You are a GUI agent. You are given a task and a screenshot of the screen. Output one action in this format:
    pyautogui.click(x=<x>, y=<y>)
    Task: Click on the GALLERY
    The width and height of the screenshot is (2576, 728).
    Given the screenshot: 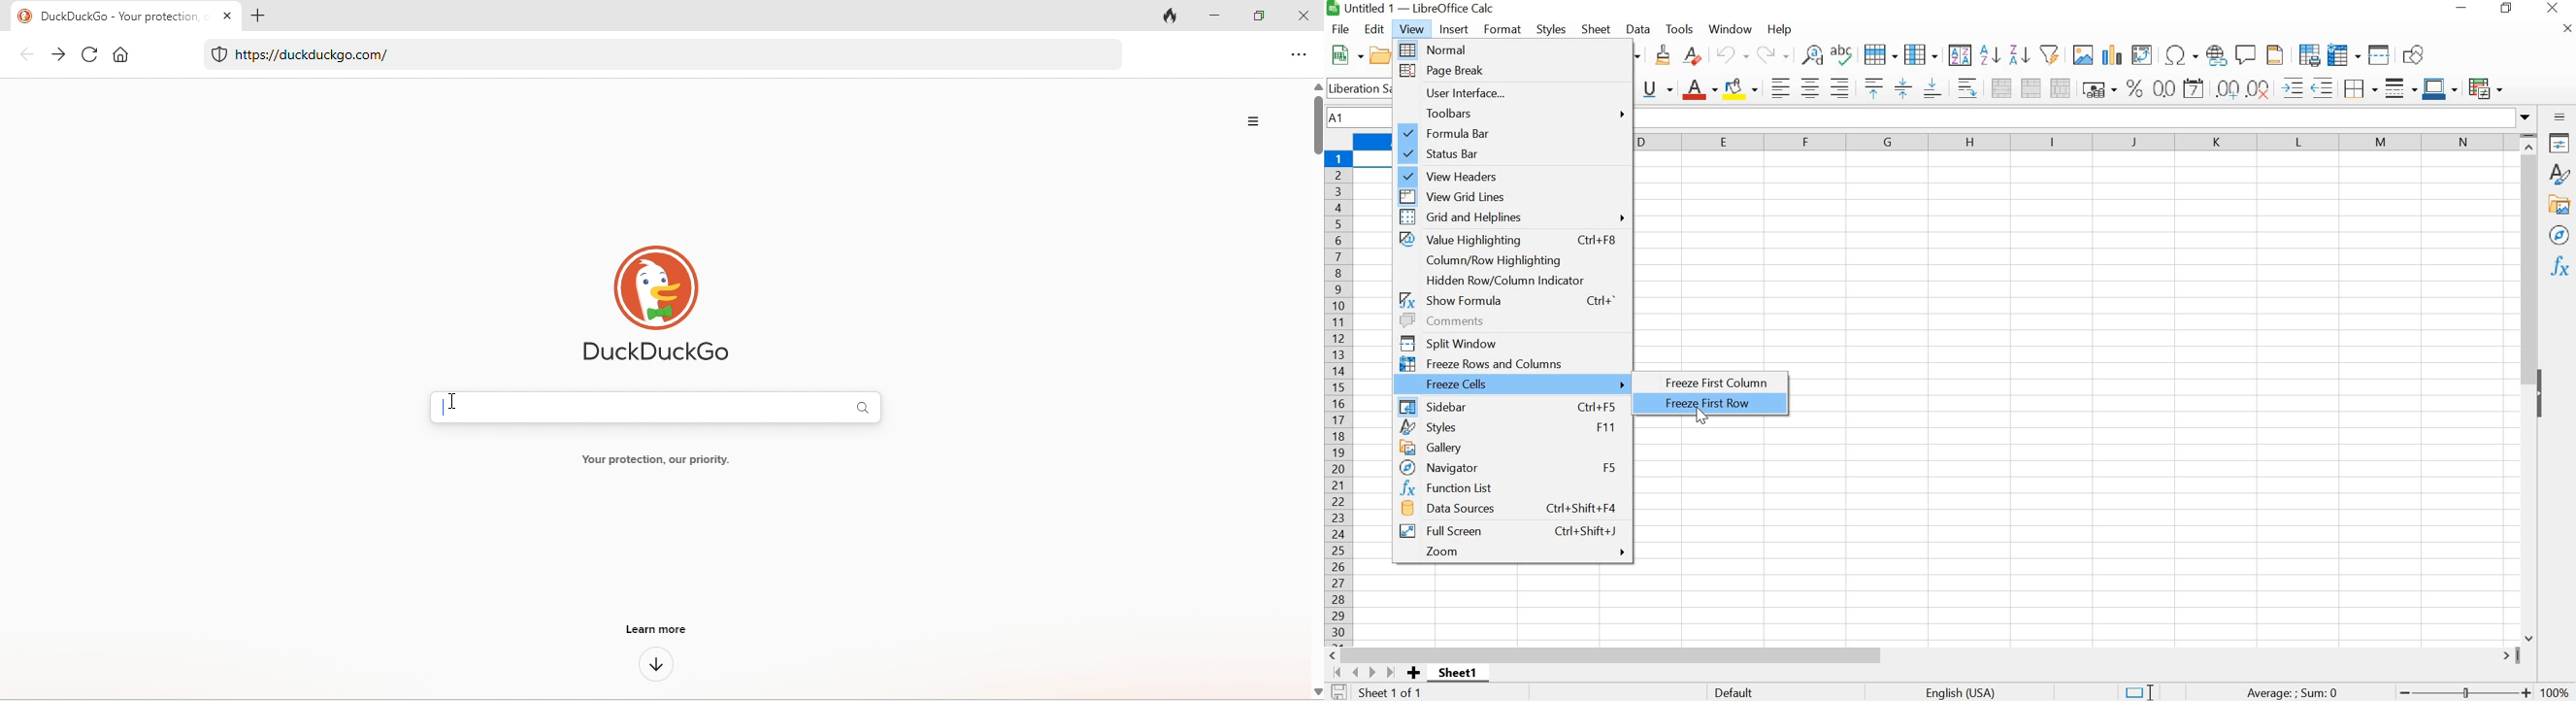 What is the action you would take?
    pyautogui.click(x=2560, y=205)
    